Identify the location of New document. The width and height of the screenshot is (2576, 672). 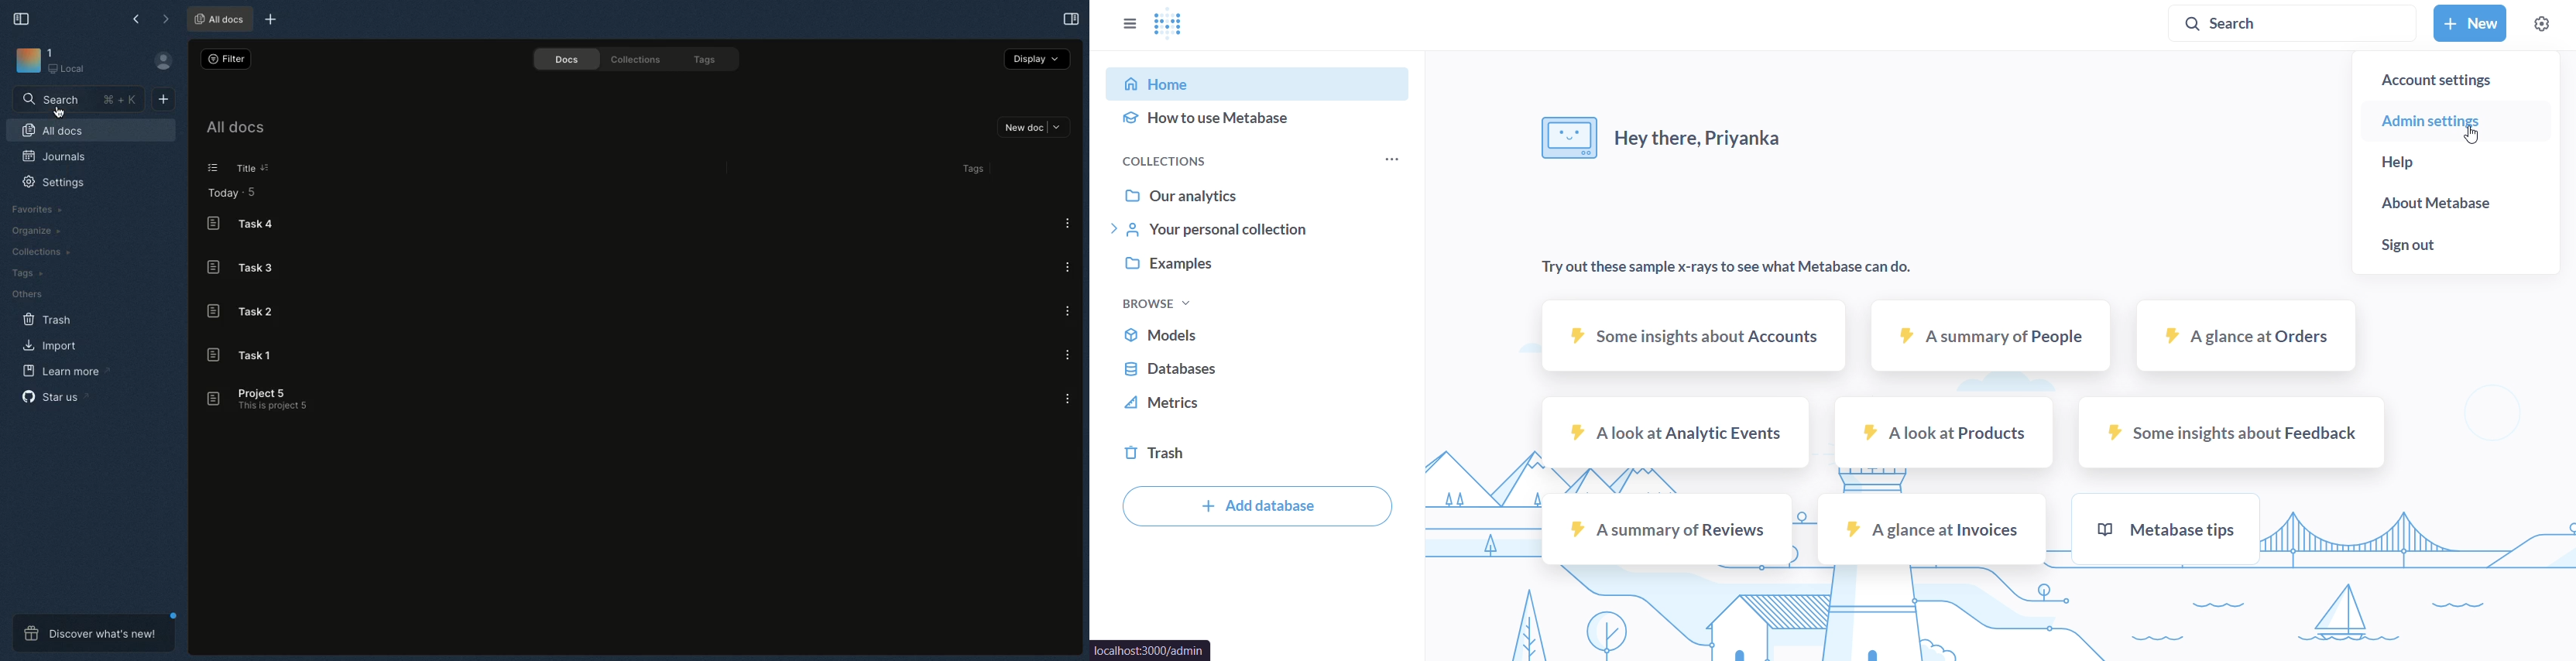
(160, 100).